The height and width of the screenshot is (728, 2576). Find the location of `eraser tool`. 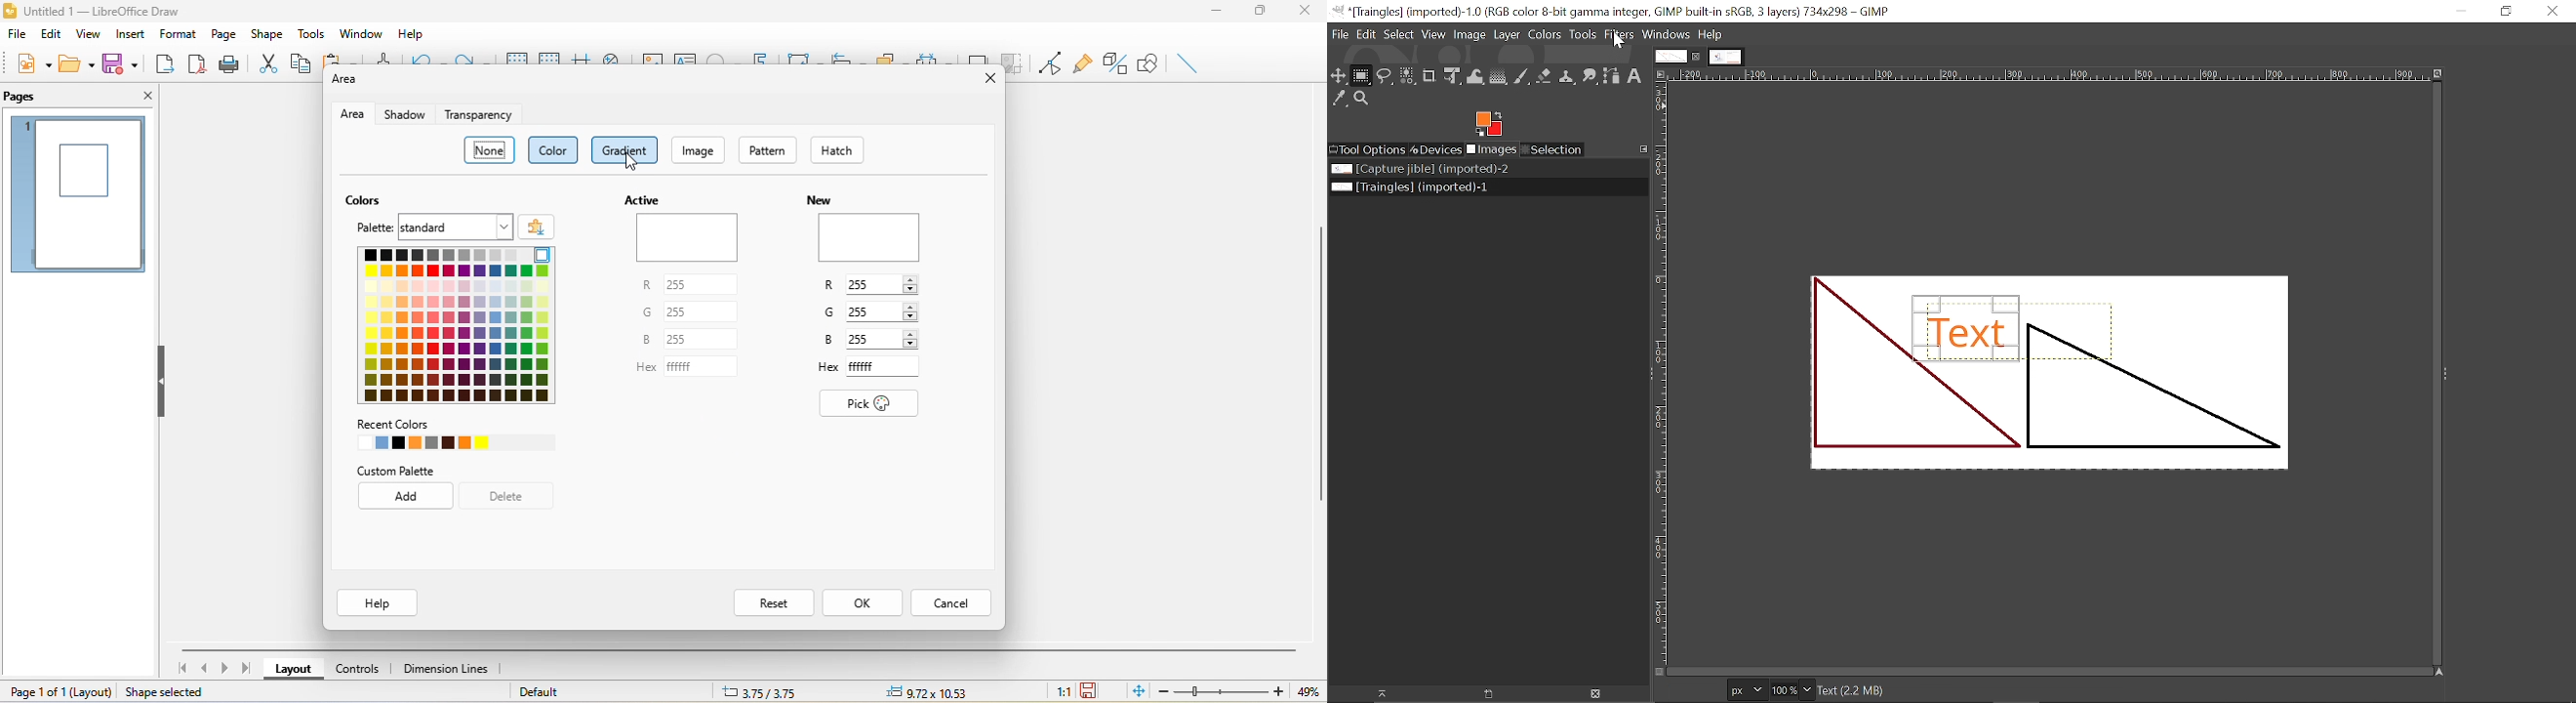

eraser tool is located at coordinates (1545, 78).